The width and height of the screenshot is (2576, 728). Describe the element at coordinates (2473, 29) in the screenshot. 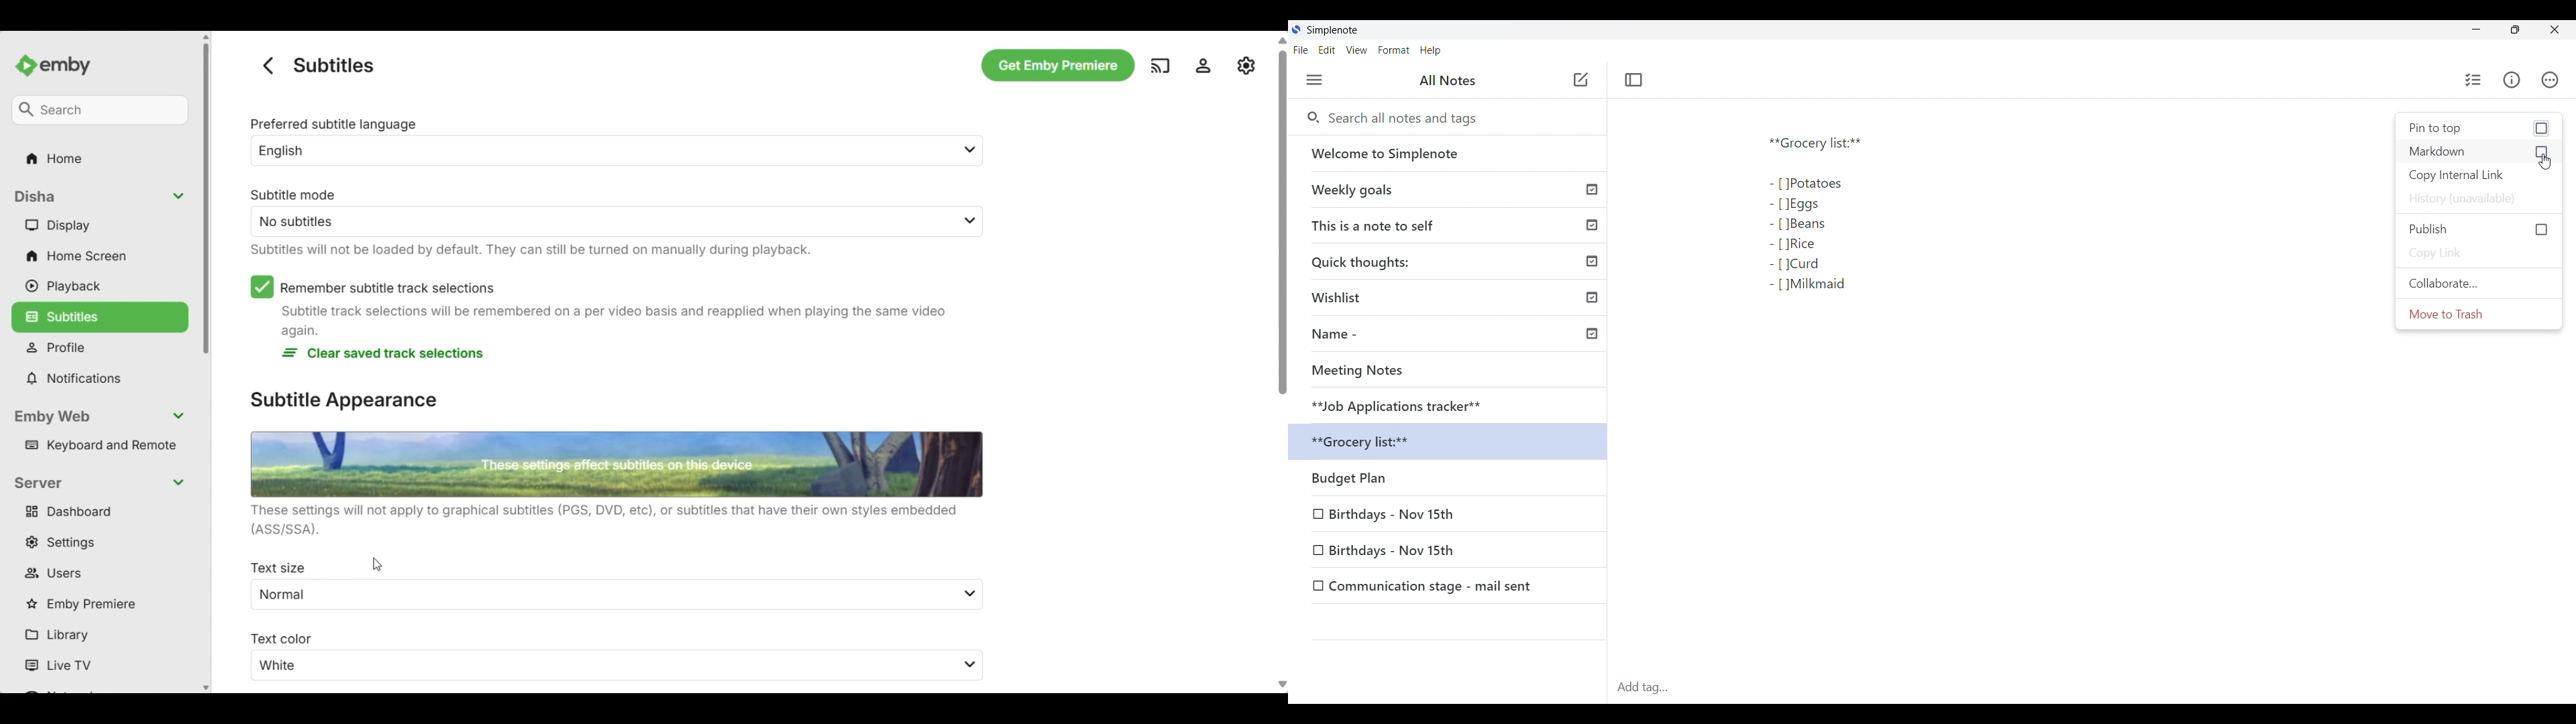

I see `Minimize` at that location.